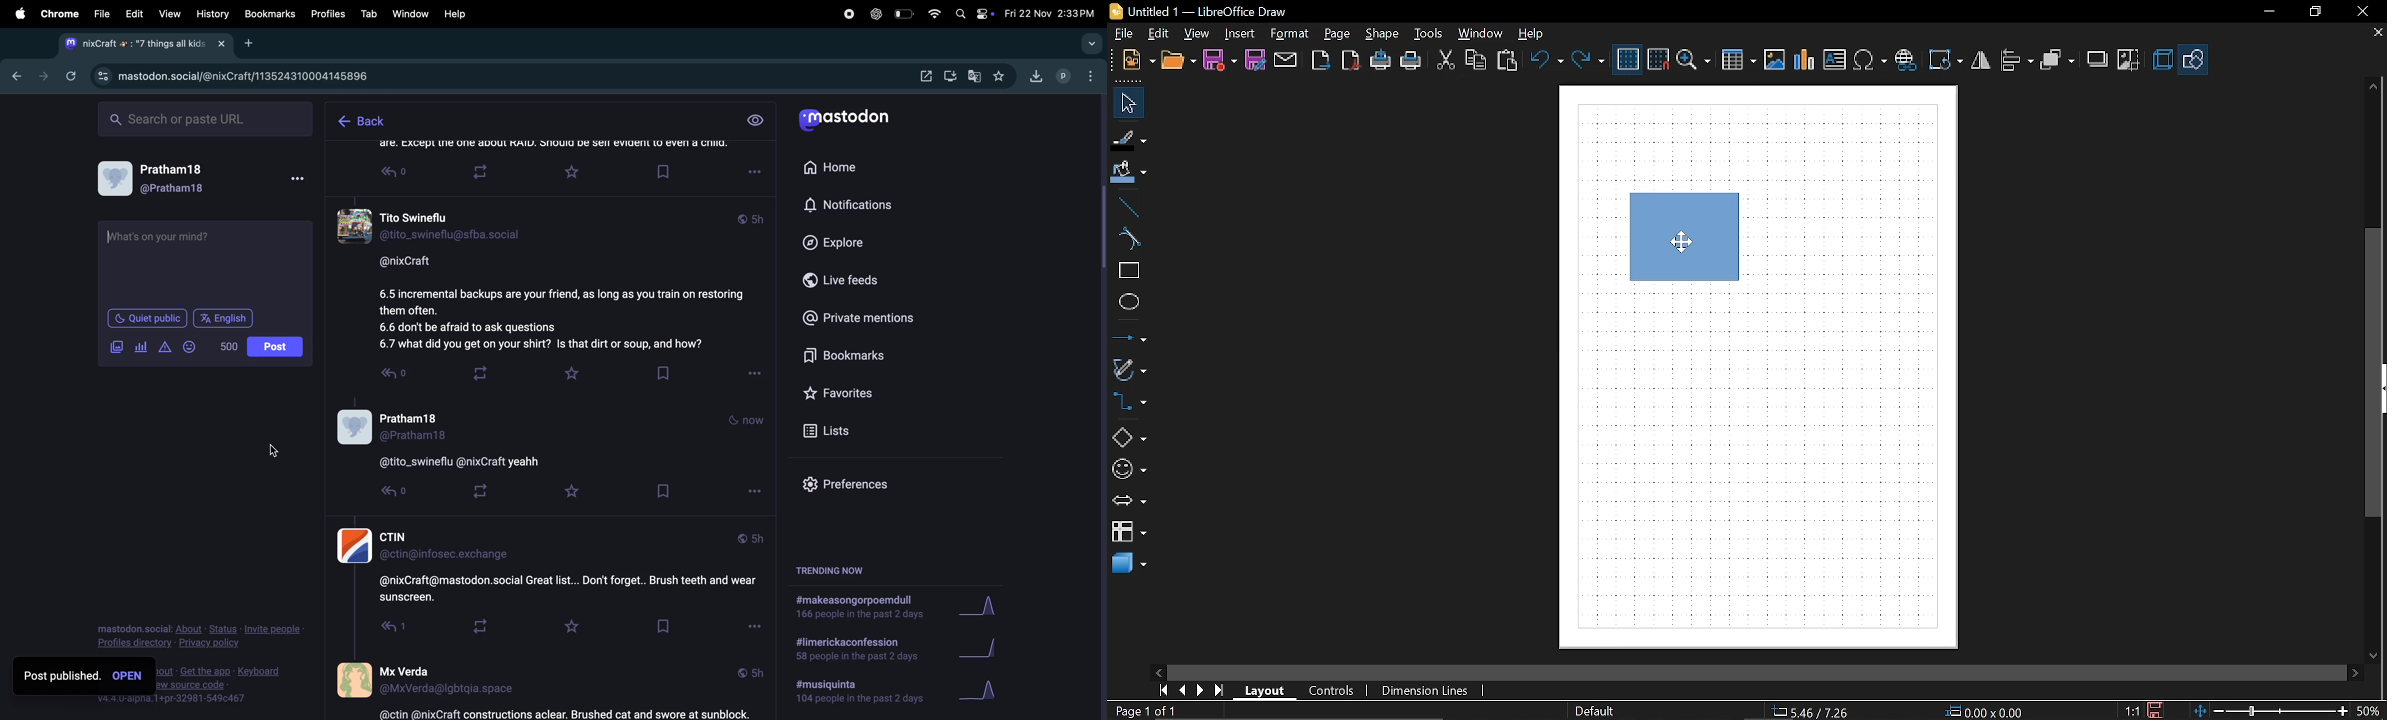  What do you see at coordinates (1255, 60) in the screenshot?
I see `Save as` at bounding box center [1255, 60].